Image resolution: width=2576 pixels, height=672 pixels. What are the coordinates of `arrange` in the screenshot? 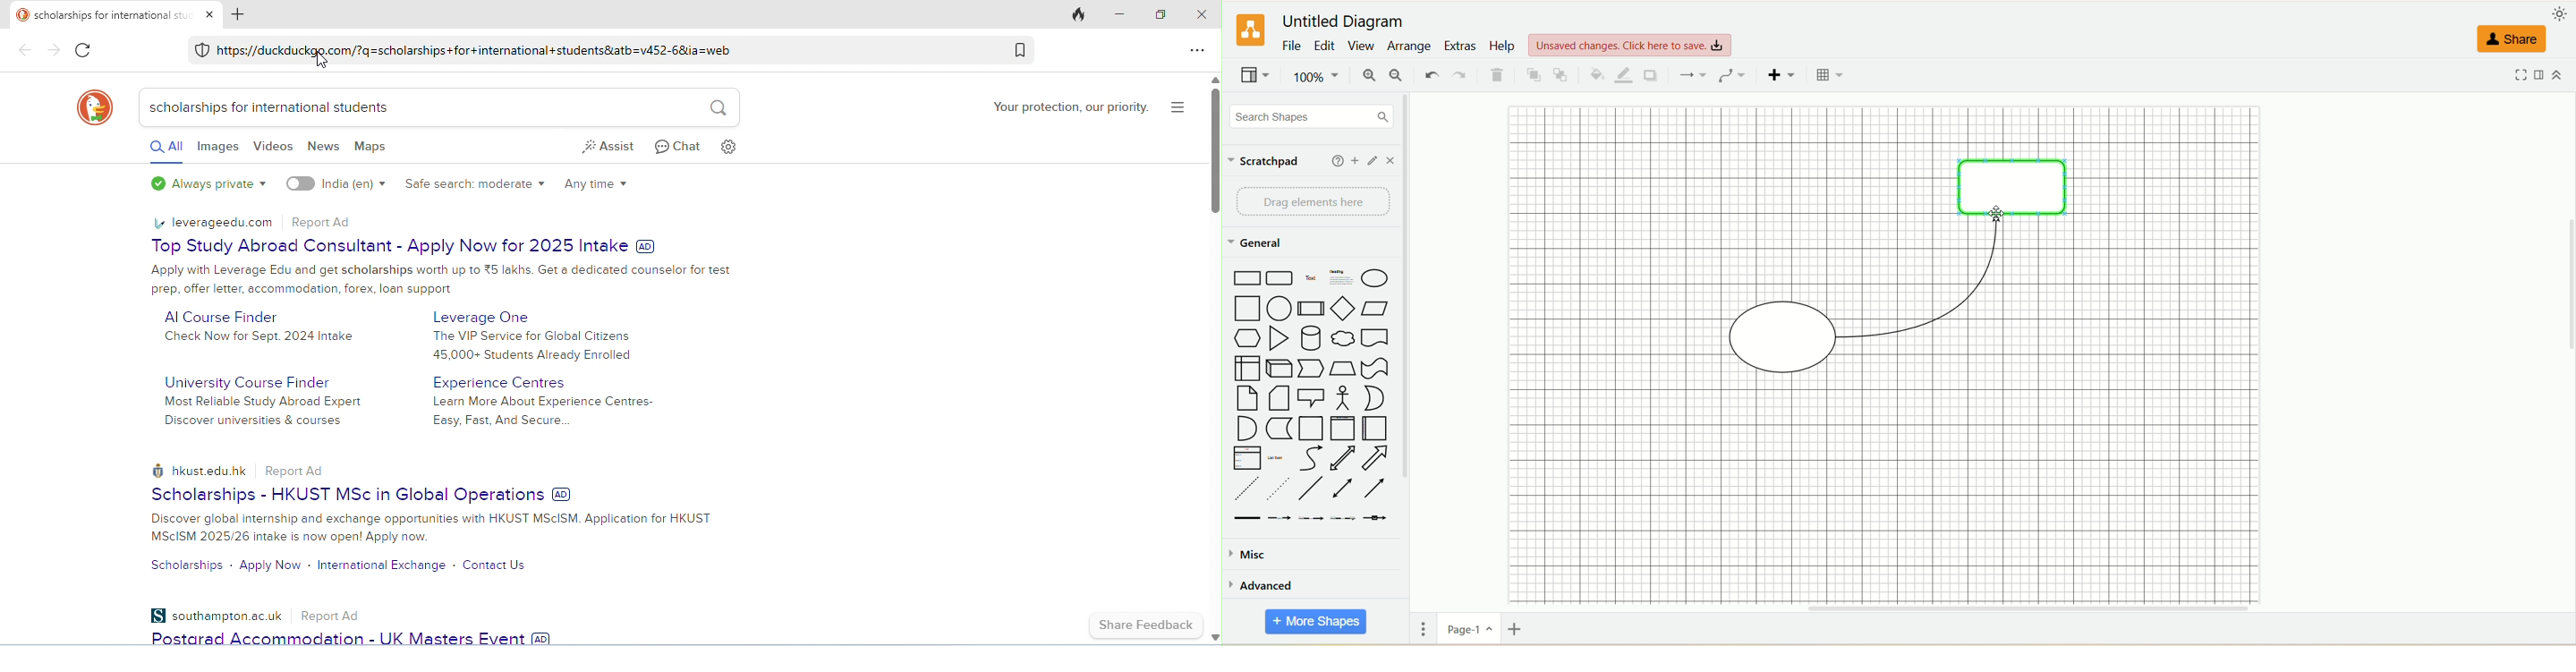 It's located at (1411, 45).